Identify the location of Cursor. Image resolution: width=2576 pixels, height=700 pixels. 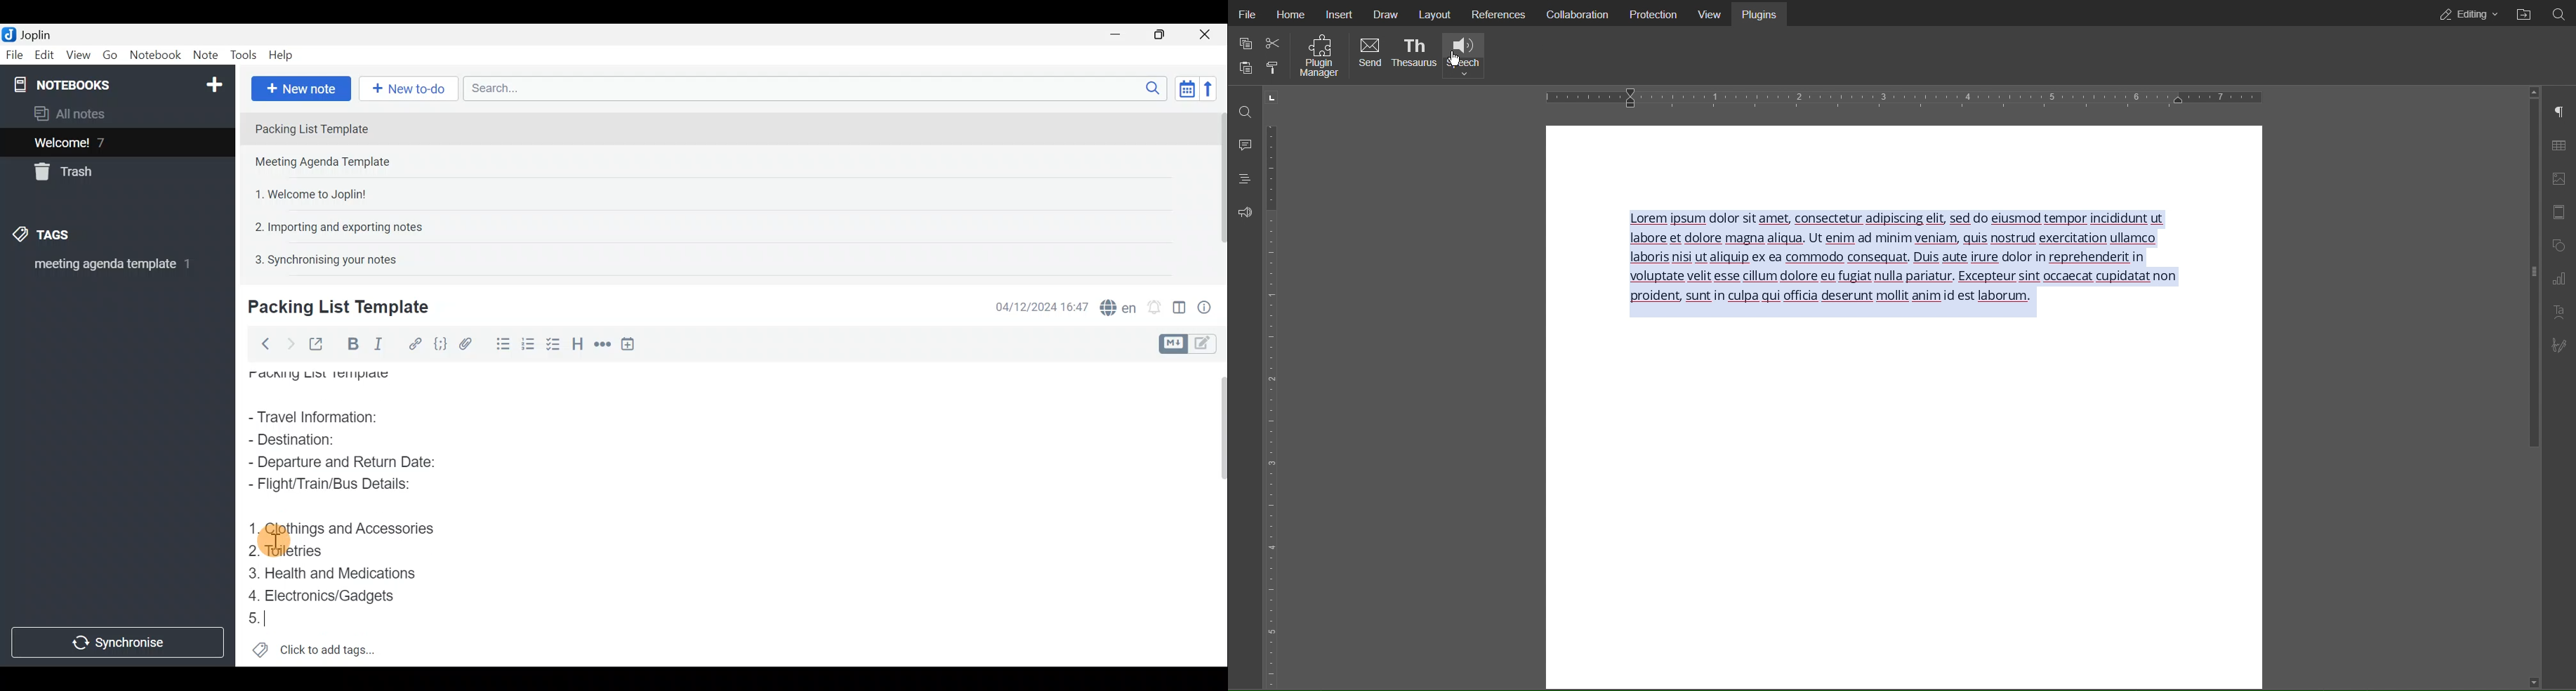
(256, 616).